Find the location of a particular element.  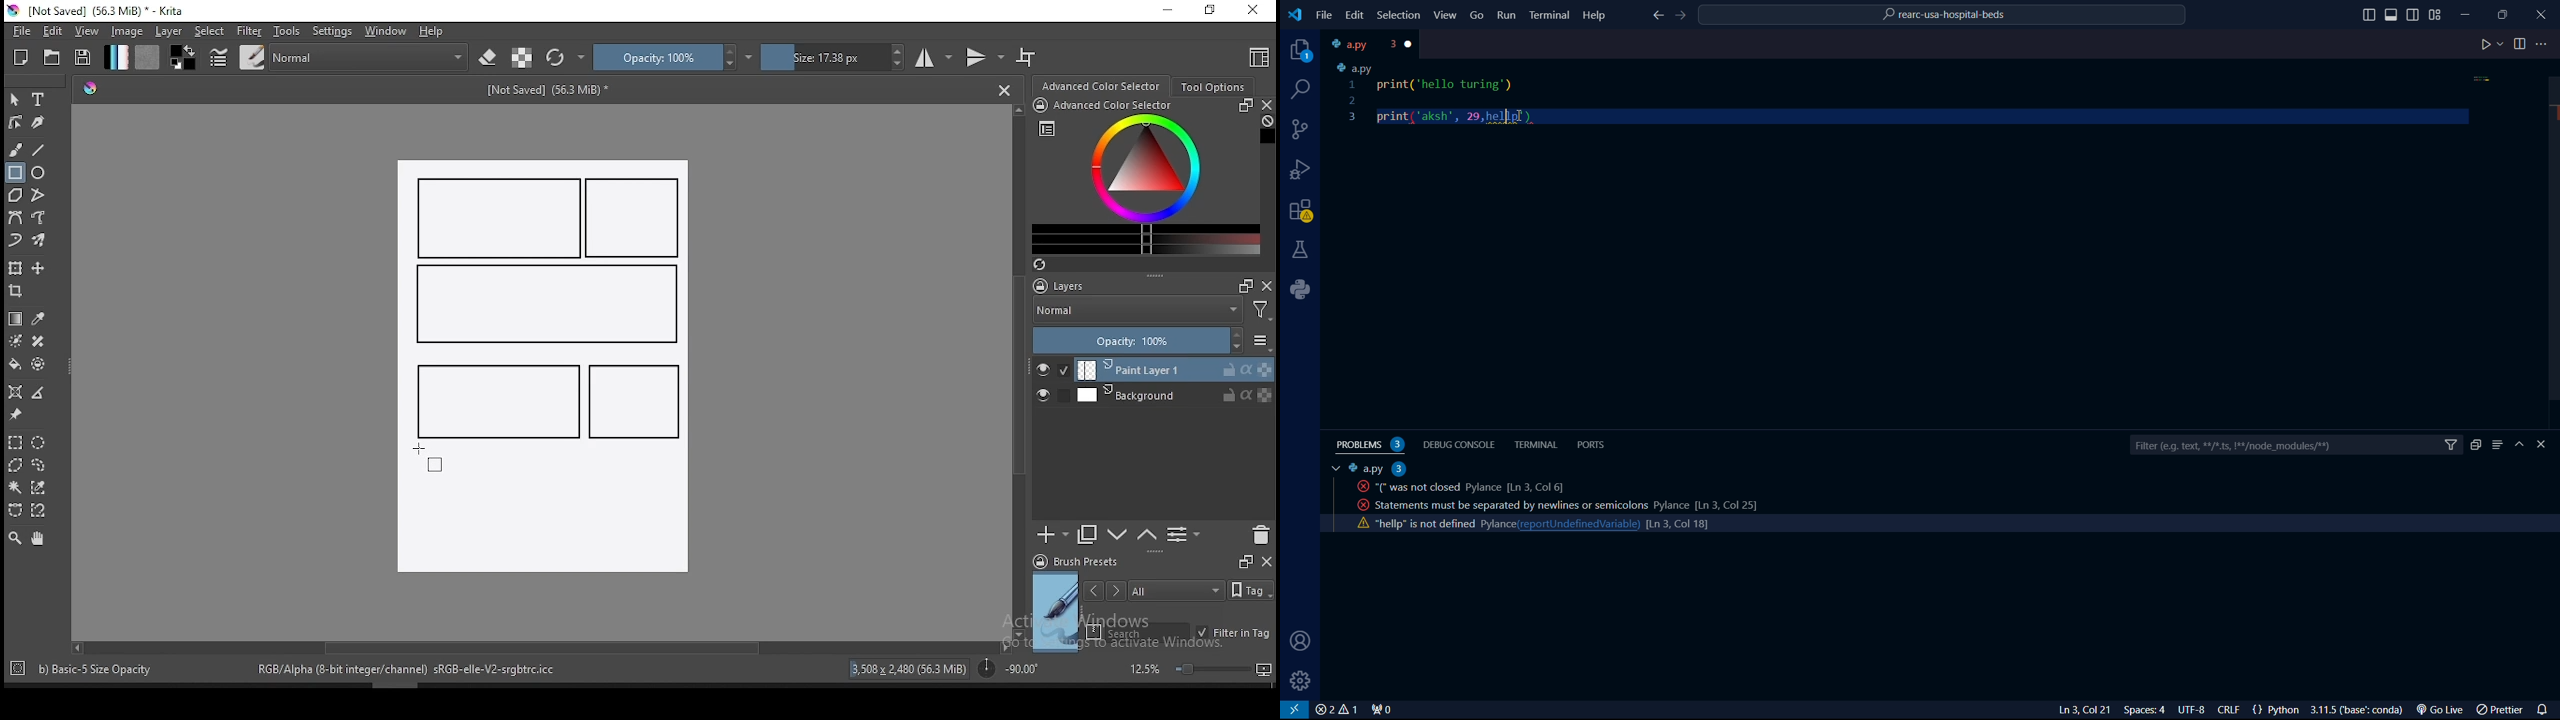

freehand selection tool is located at coordinates (39, 465).